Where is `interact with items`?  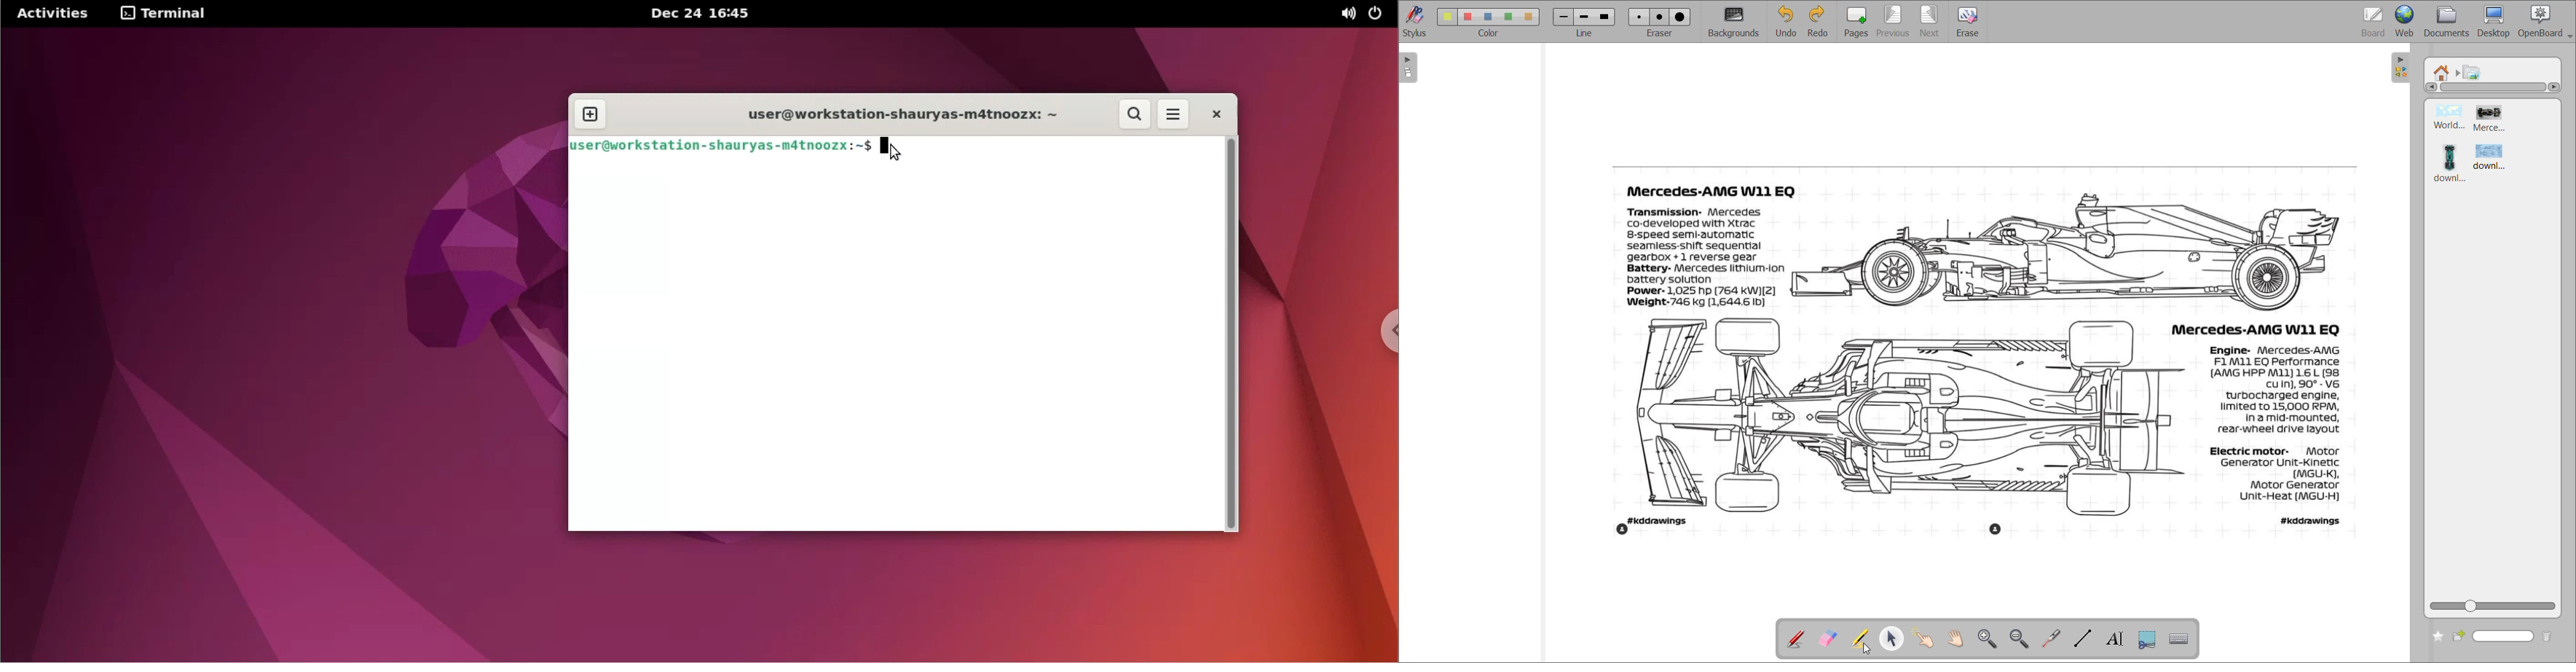 interact with items is located at coordinates (1927, 639).